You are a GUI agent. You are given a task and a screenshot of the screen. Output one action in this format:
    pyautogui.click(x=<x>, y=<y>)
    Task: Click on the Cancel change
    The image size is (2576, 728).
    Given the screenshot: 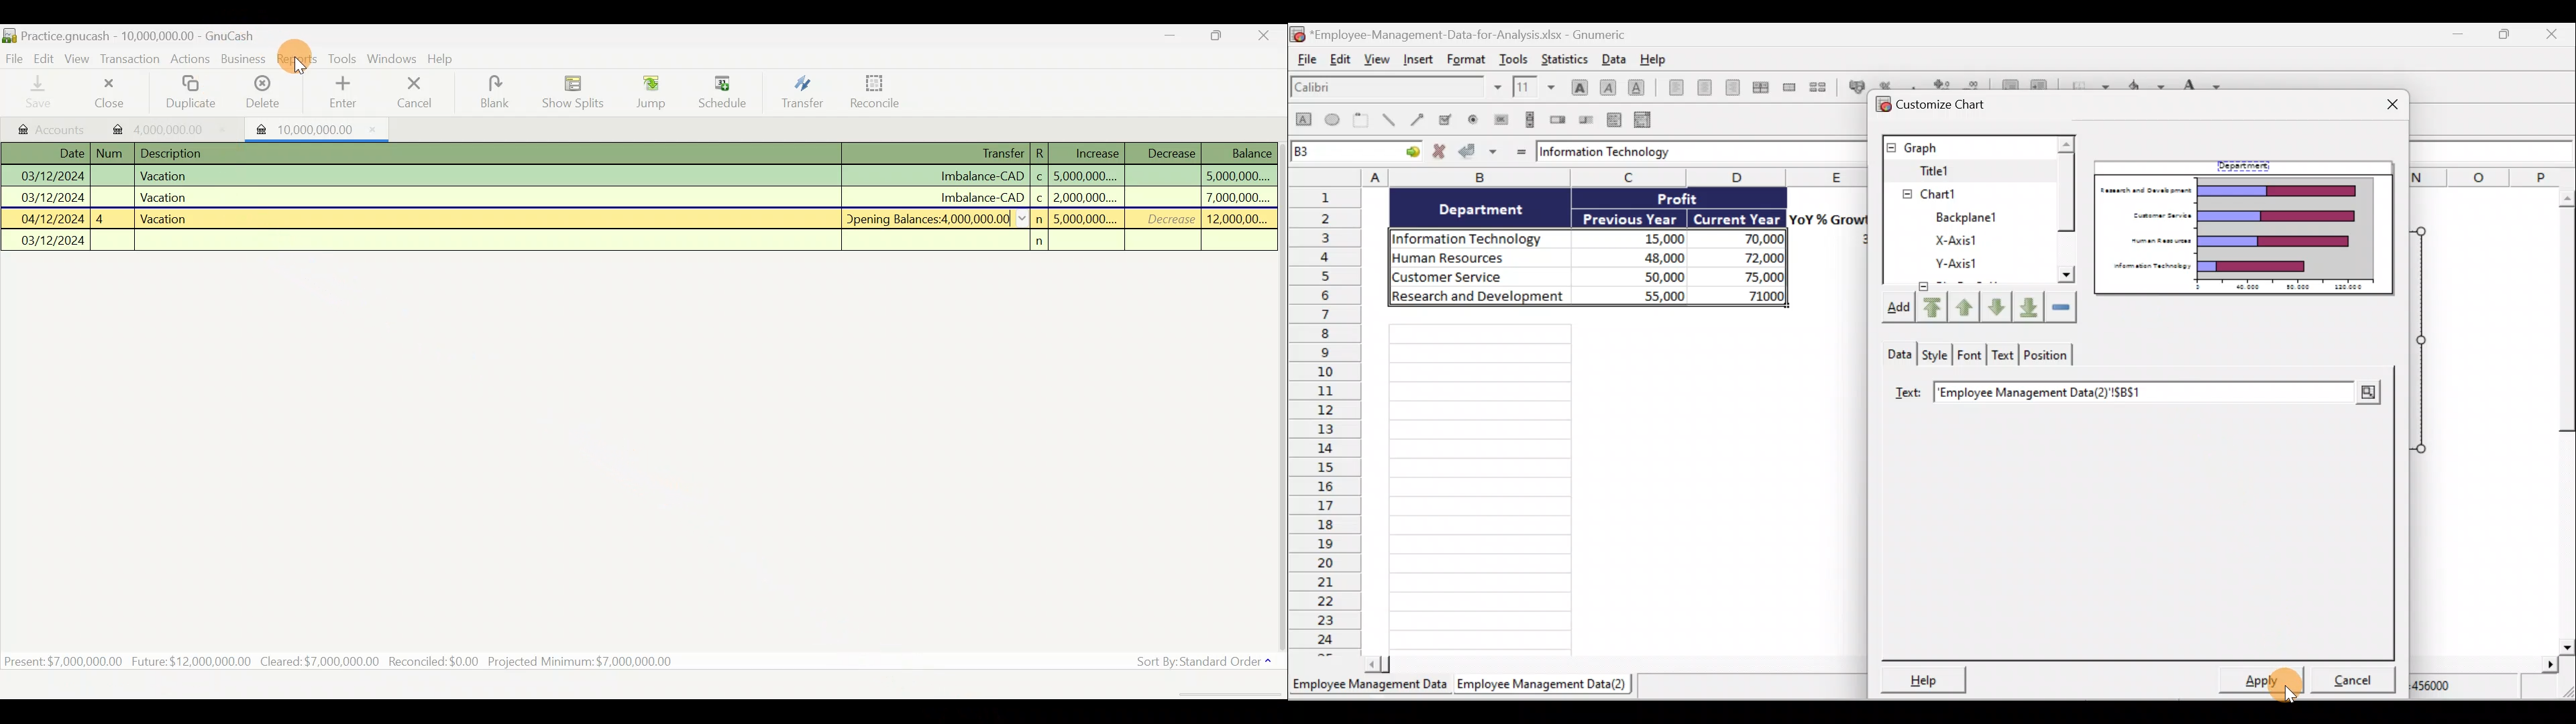 What is the action you would take?
    pyautogui.click(x=1442, y=152)
    